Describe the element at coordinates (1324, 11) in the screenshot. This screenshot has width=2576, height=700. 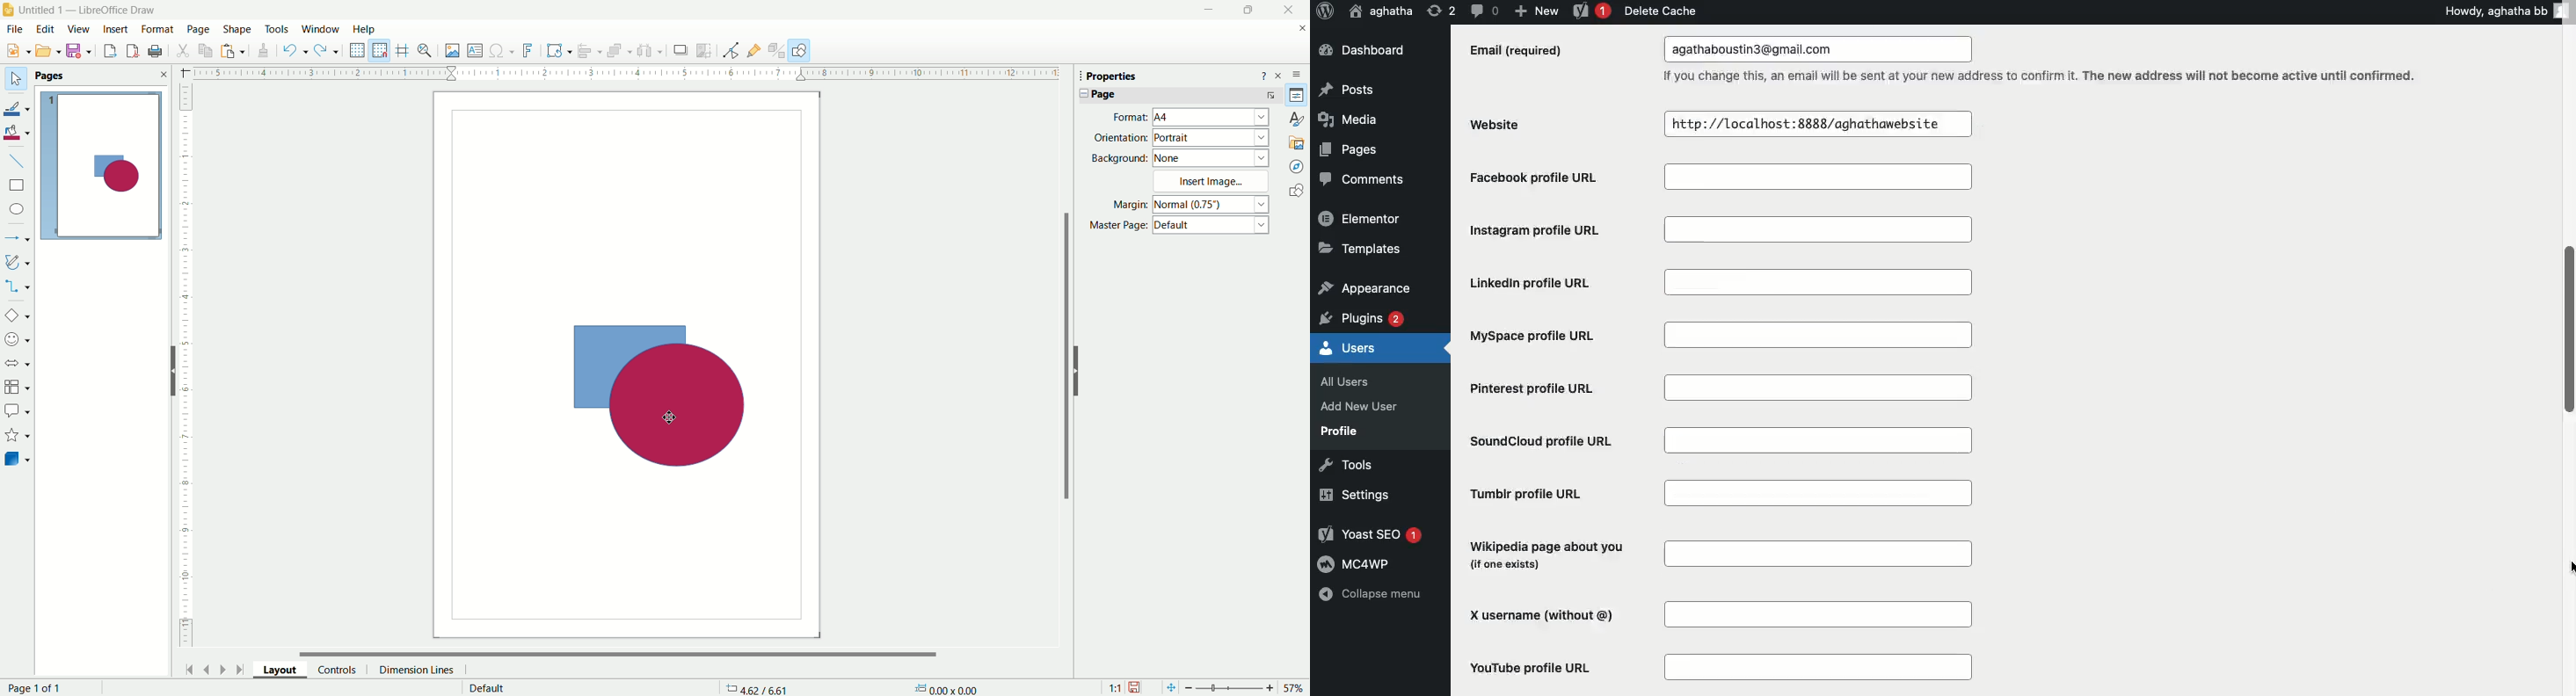
I see `Logo` at that location.